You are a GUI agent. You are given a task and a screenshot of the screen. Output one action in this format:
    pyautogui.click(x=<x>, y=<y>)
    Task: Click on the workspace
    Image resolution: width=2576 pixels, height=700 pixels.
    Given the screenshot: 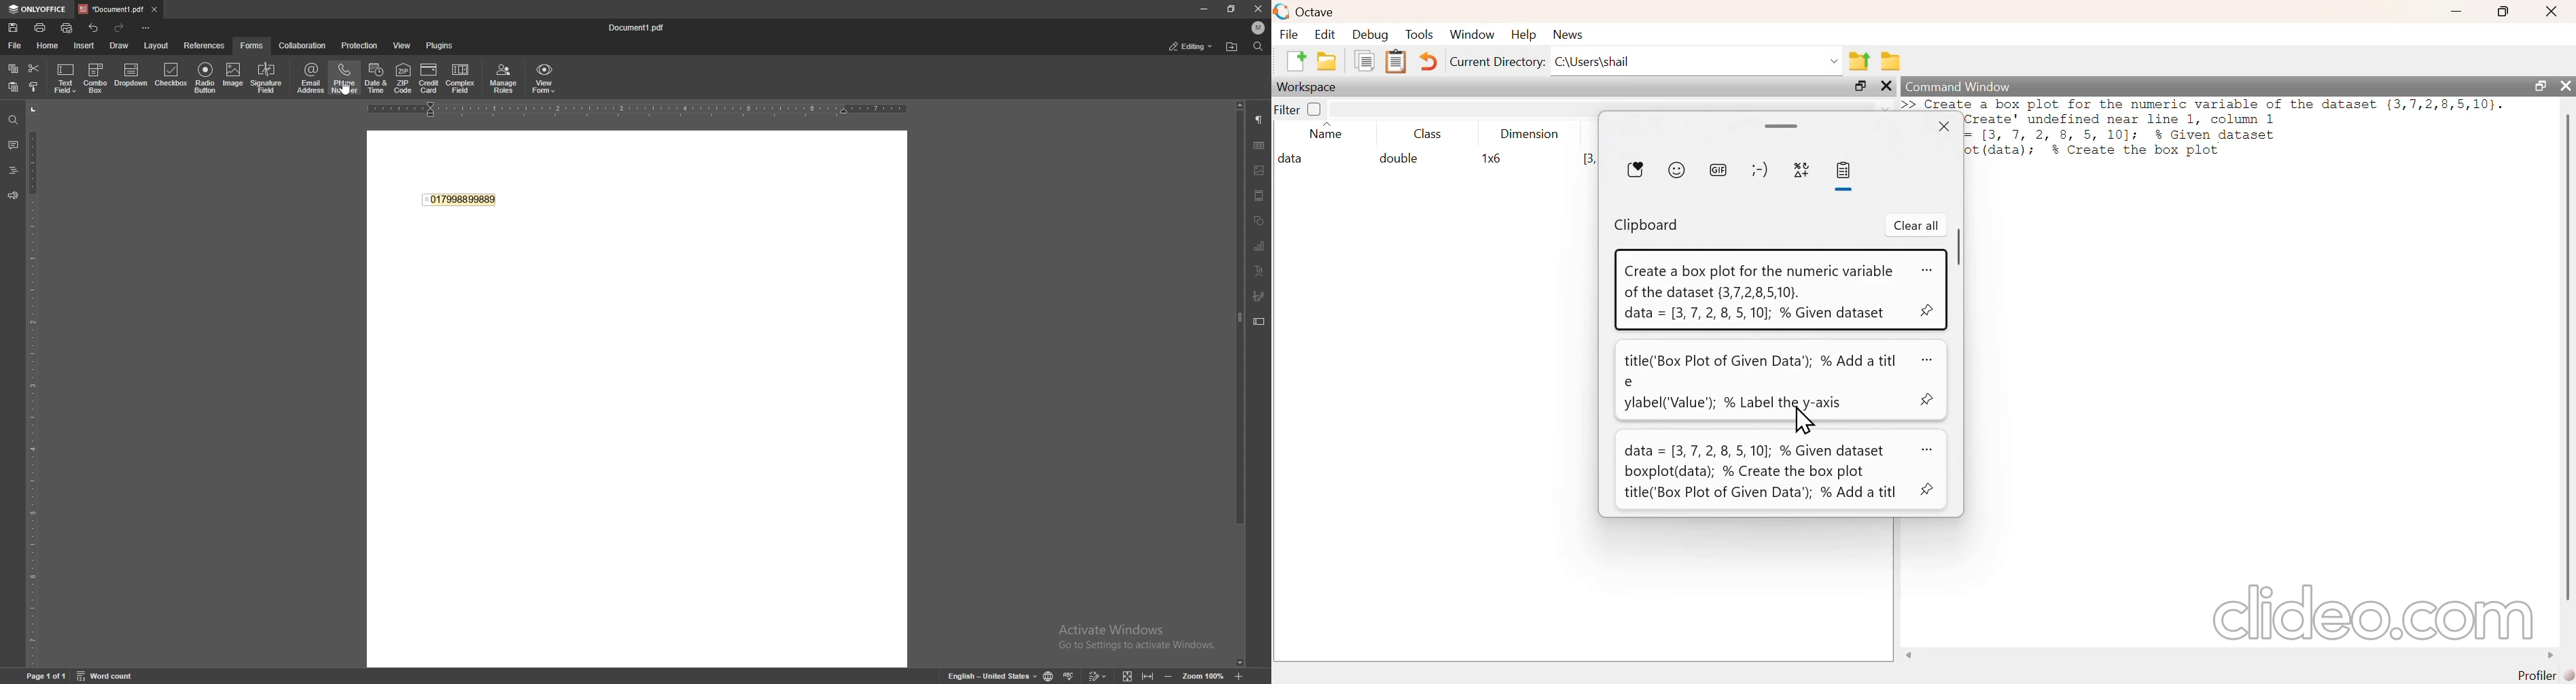 What is the action you would take?
    pyautogui.click(x=1307, y=86)
    